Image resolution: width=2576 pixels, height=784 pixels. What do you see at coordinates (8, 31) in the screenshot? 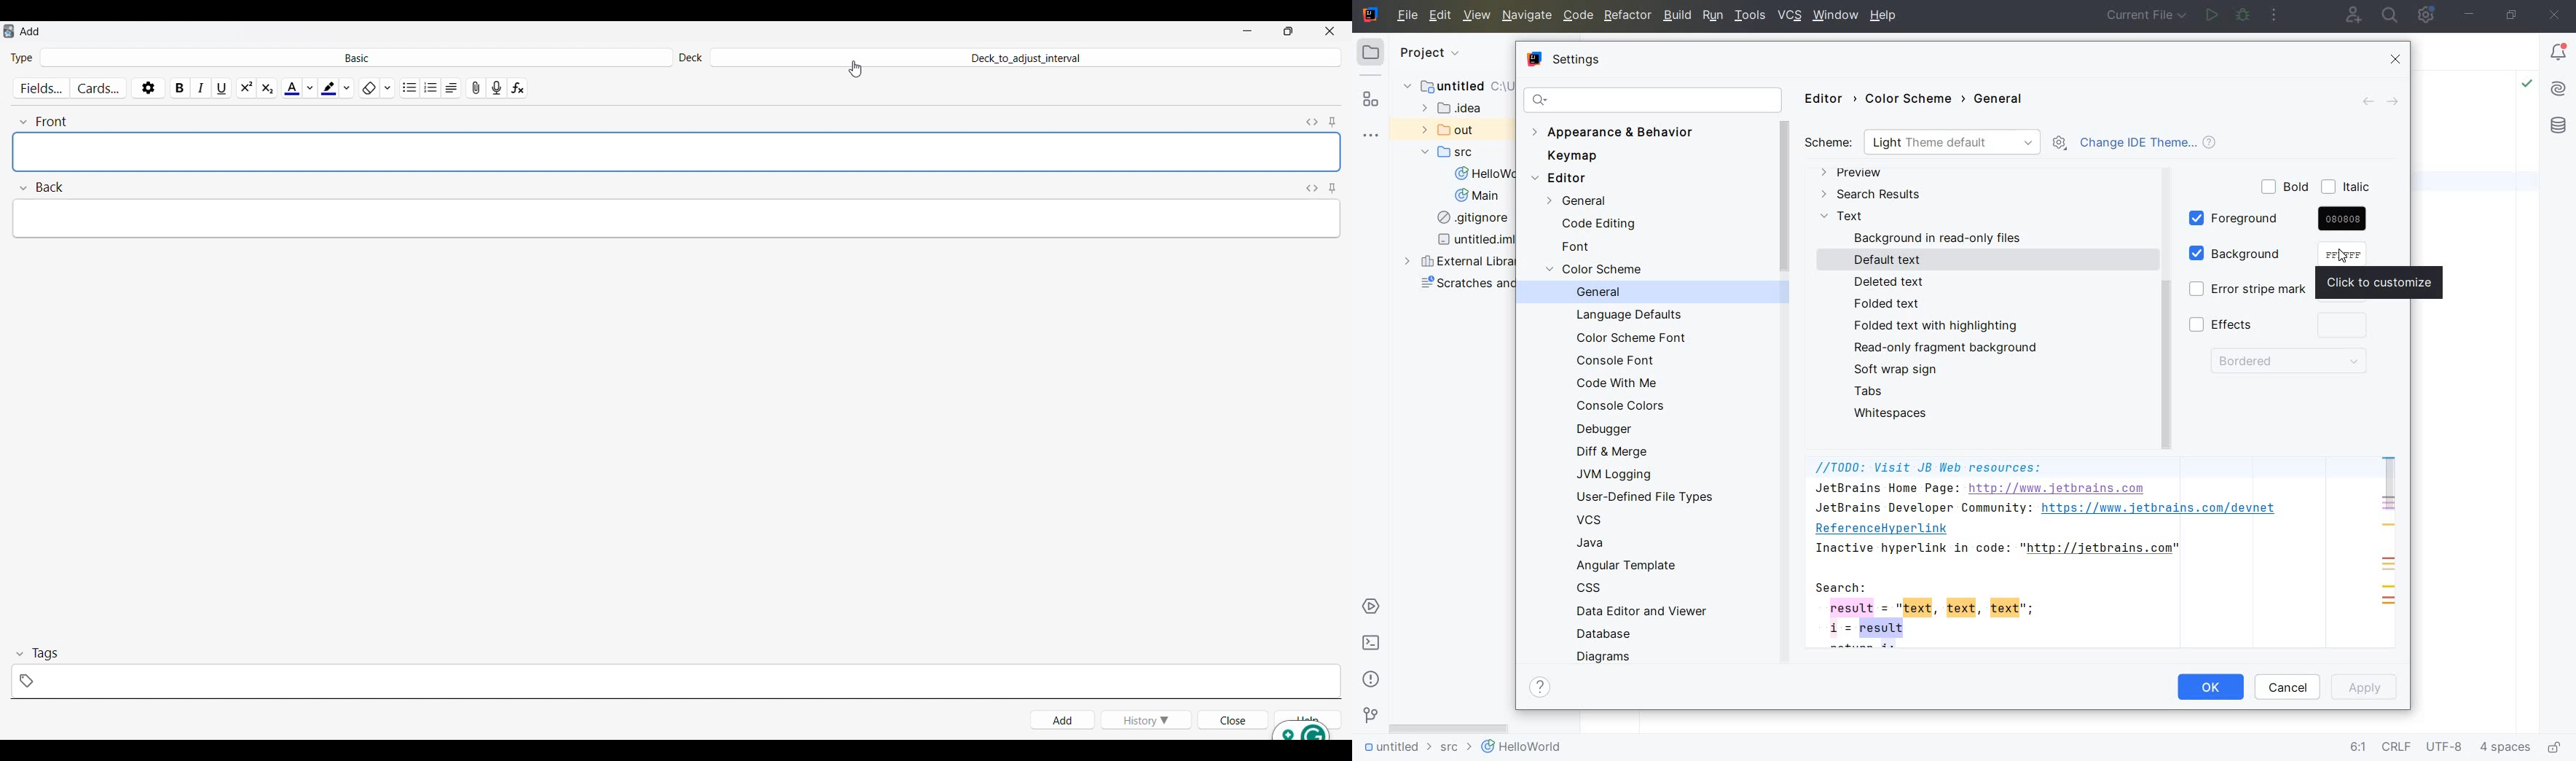
I see `Software logo` at bounding box center [8, 31].